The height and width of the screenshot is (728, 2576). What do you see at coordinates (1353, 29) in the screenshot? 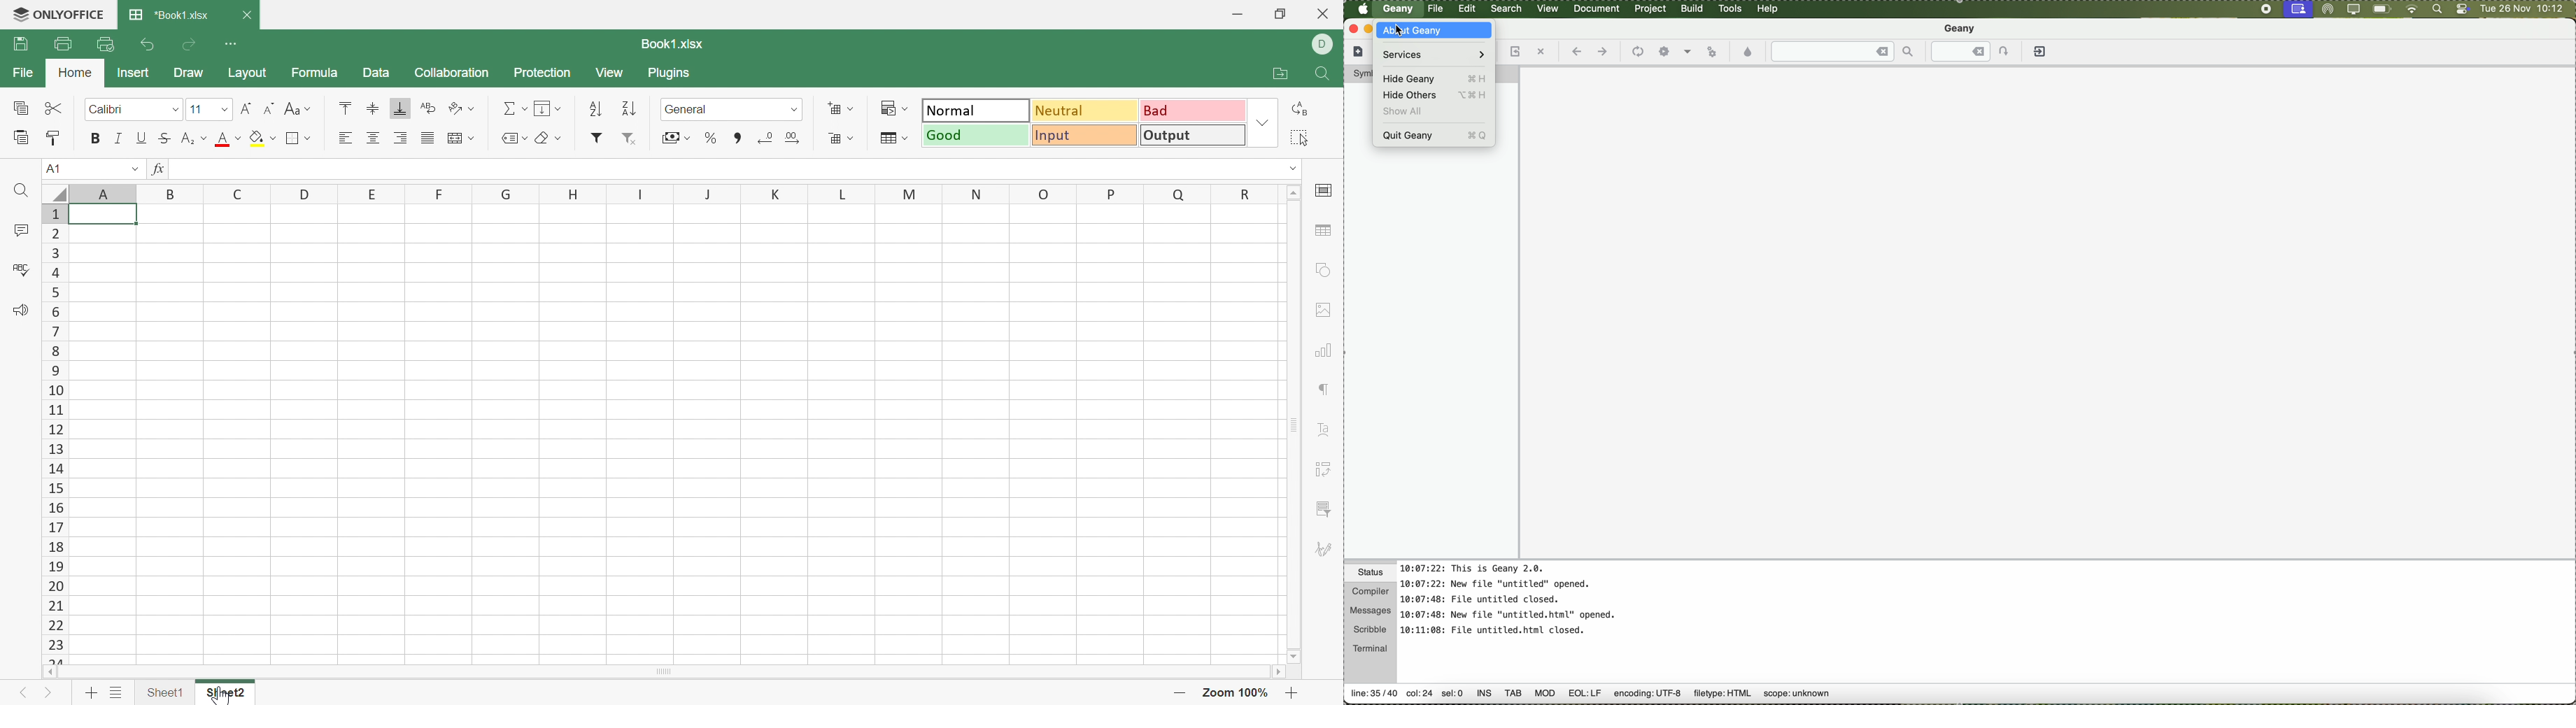
I see `close Geany` at bounding box center [1353, 29].